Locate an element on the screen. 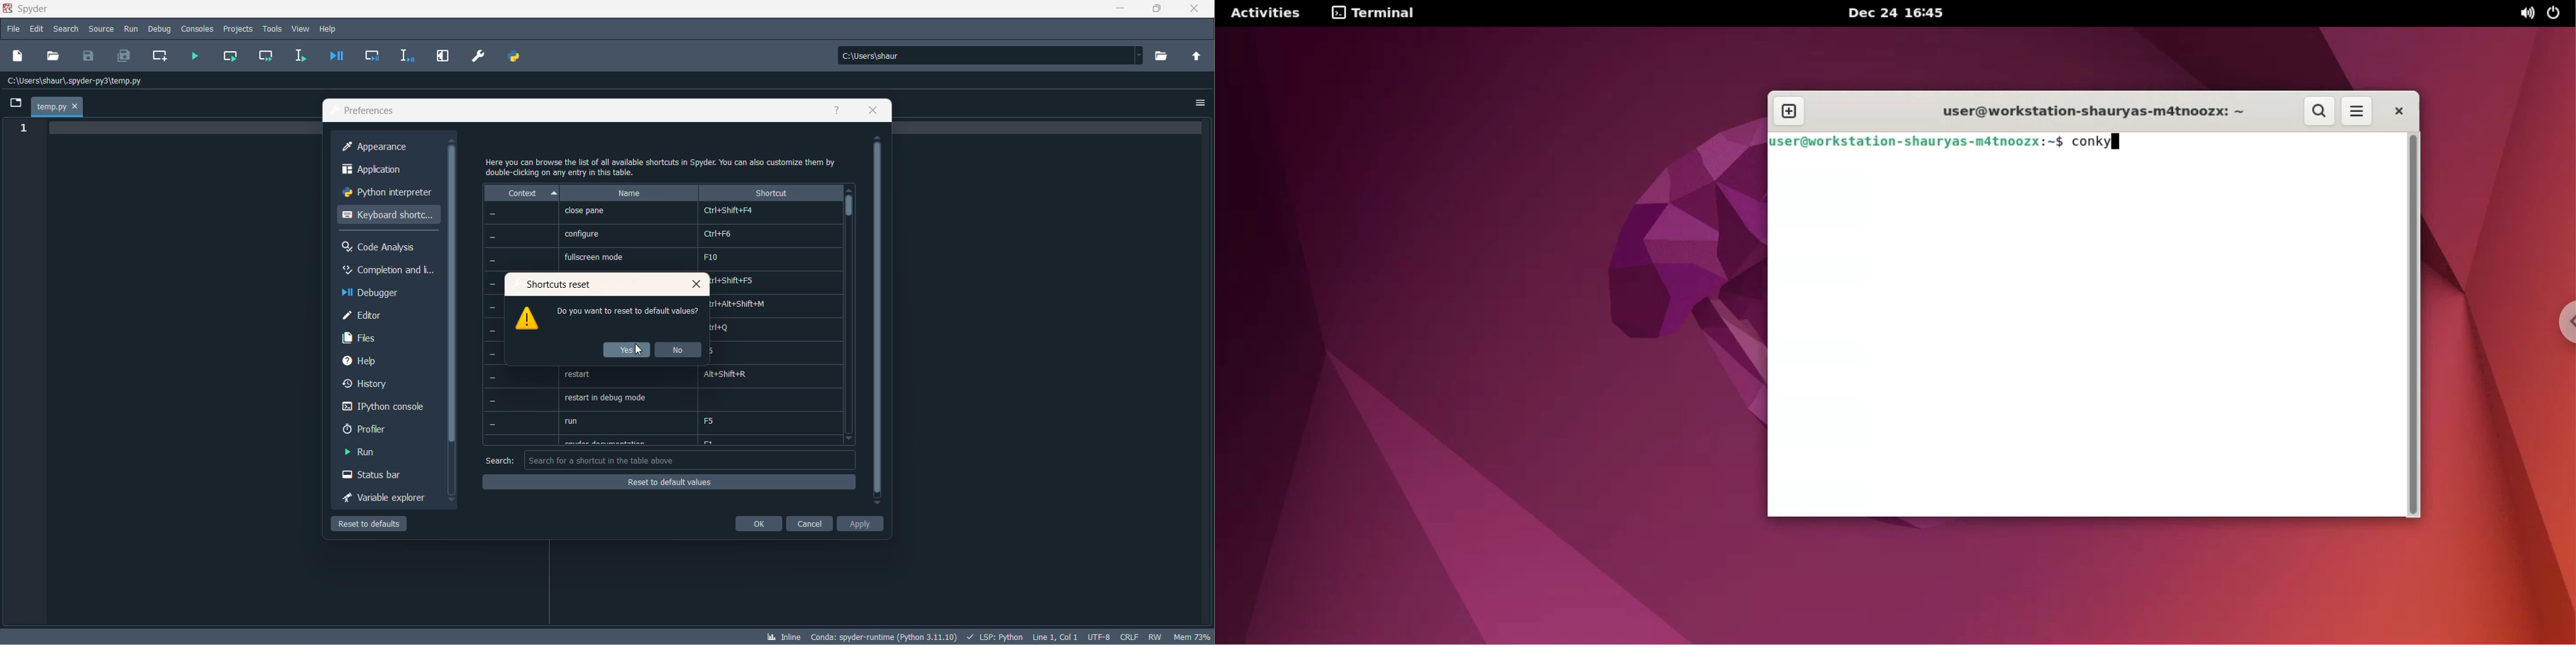  scrollbar is located at coordinates (878, 321).